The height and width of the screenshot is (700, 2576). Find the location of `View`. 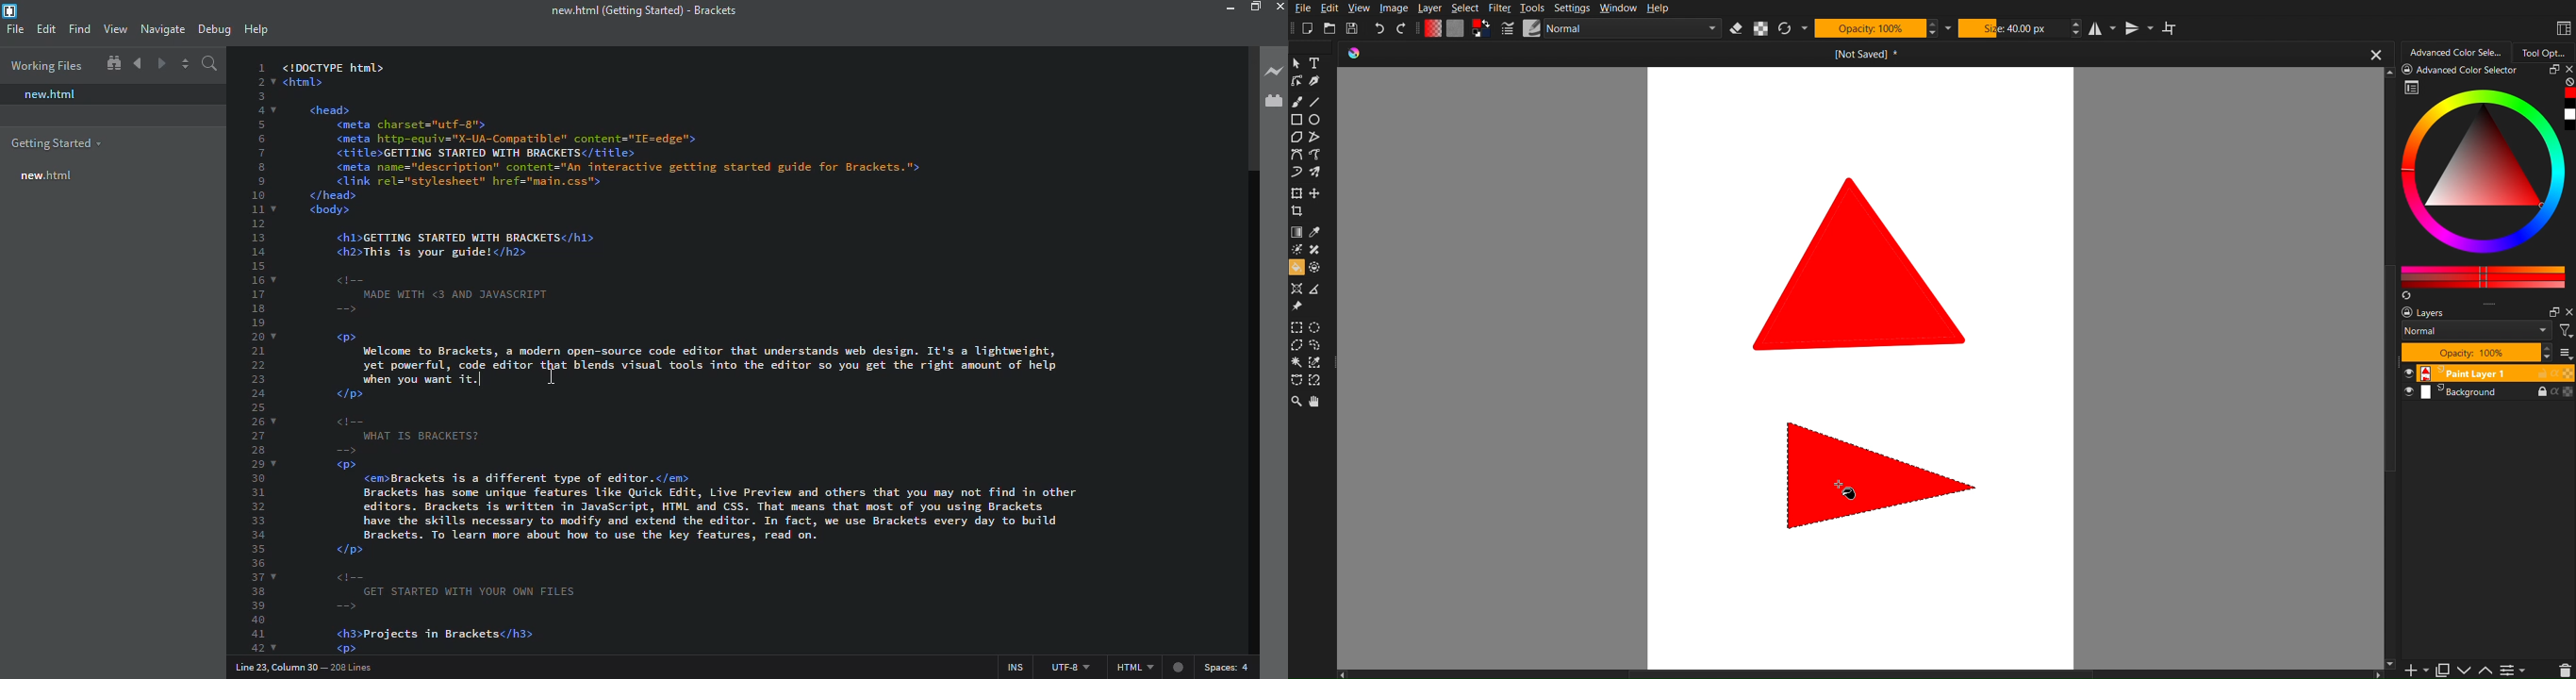

View is located at coordinates (1361, 8).